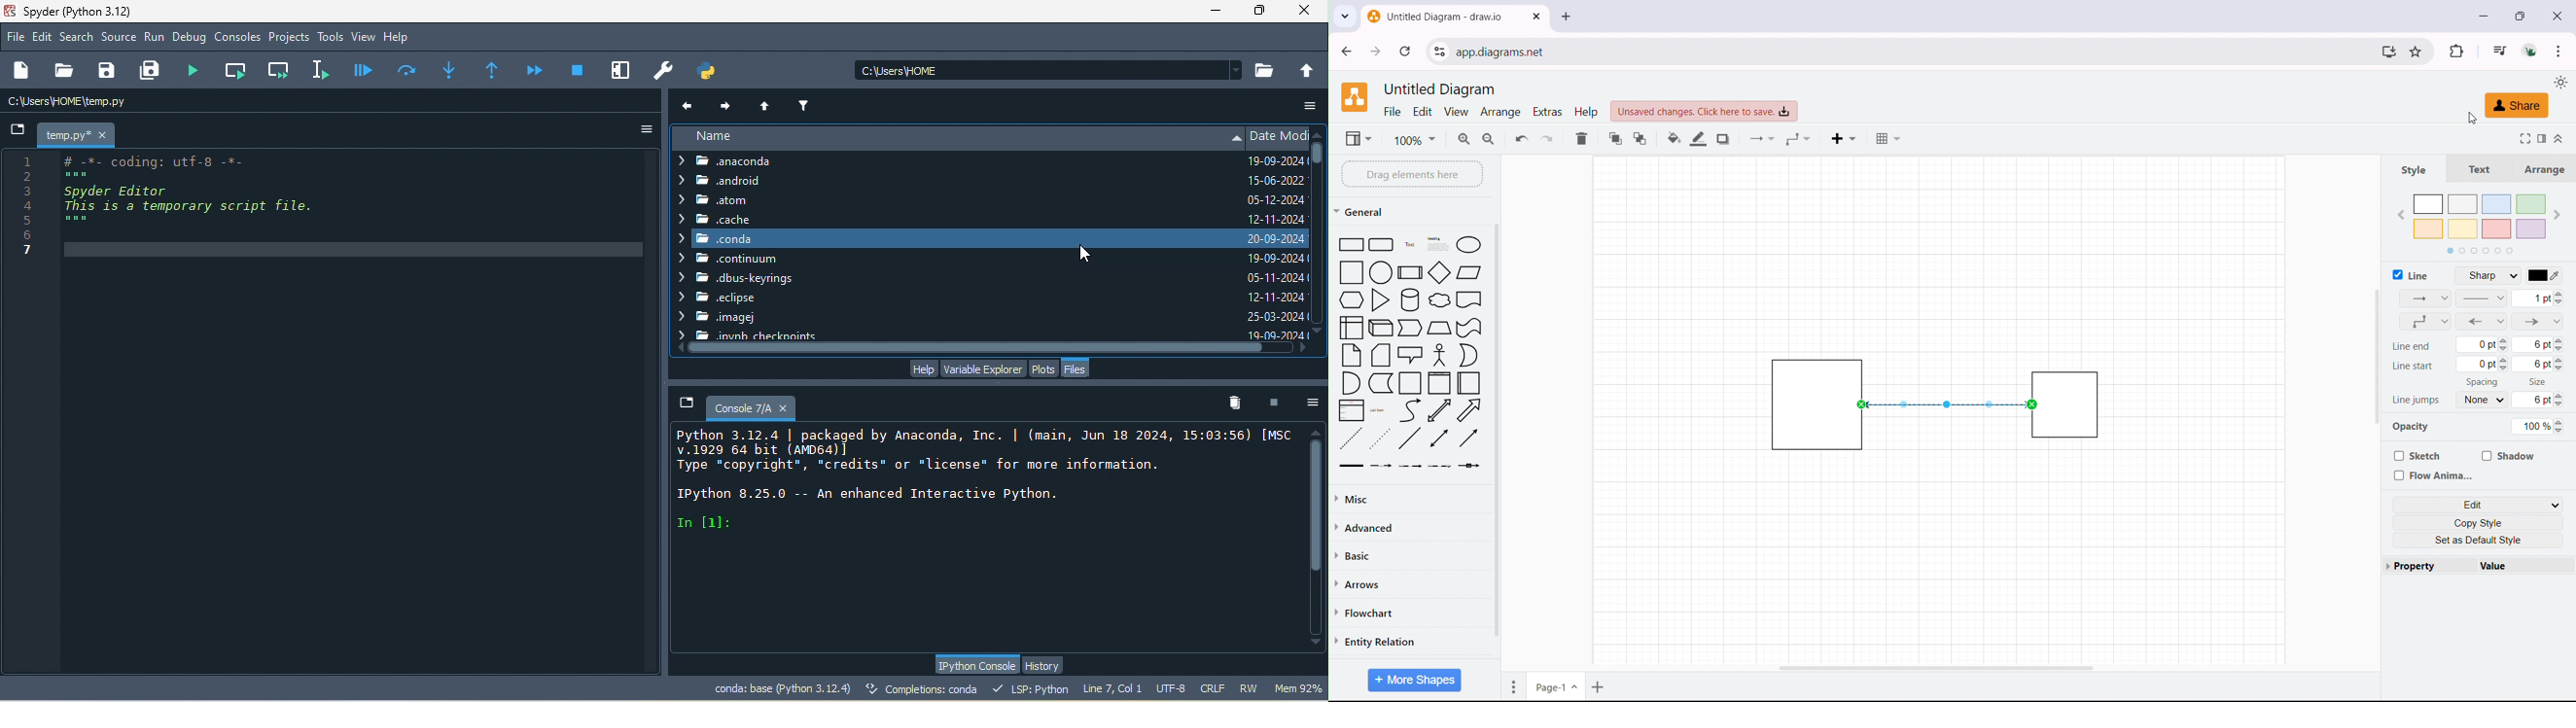 The width and height of the screenshot is (2576, 728). What do you see at coordinates (1411, 526) in the screenshot?
I see `advanced` at bounding box center [1411, 526].